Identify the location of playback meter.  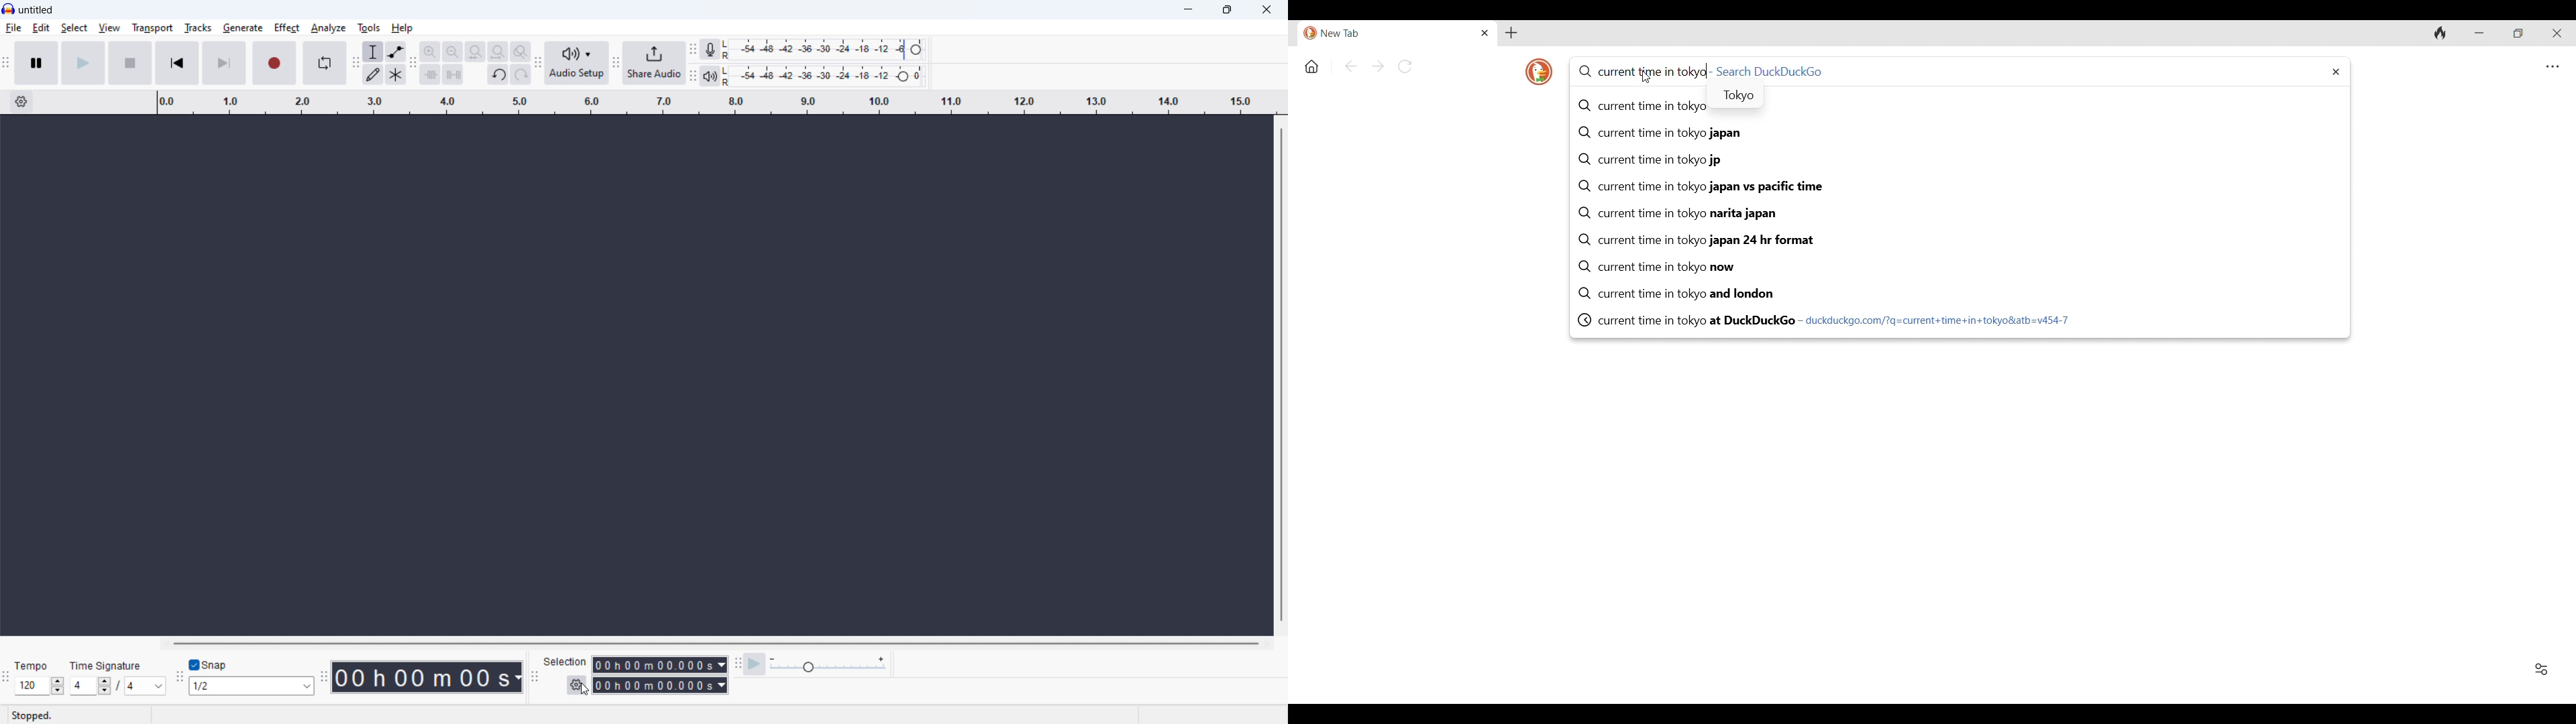
(709, 76).